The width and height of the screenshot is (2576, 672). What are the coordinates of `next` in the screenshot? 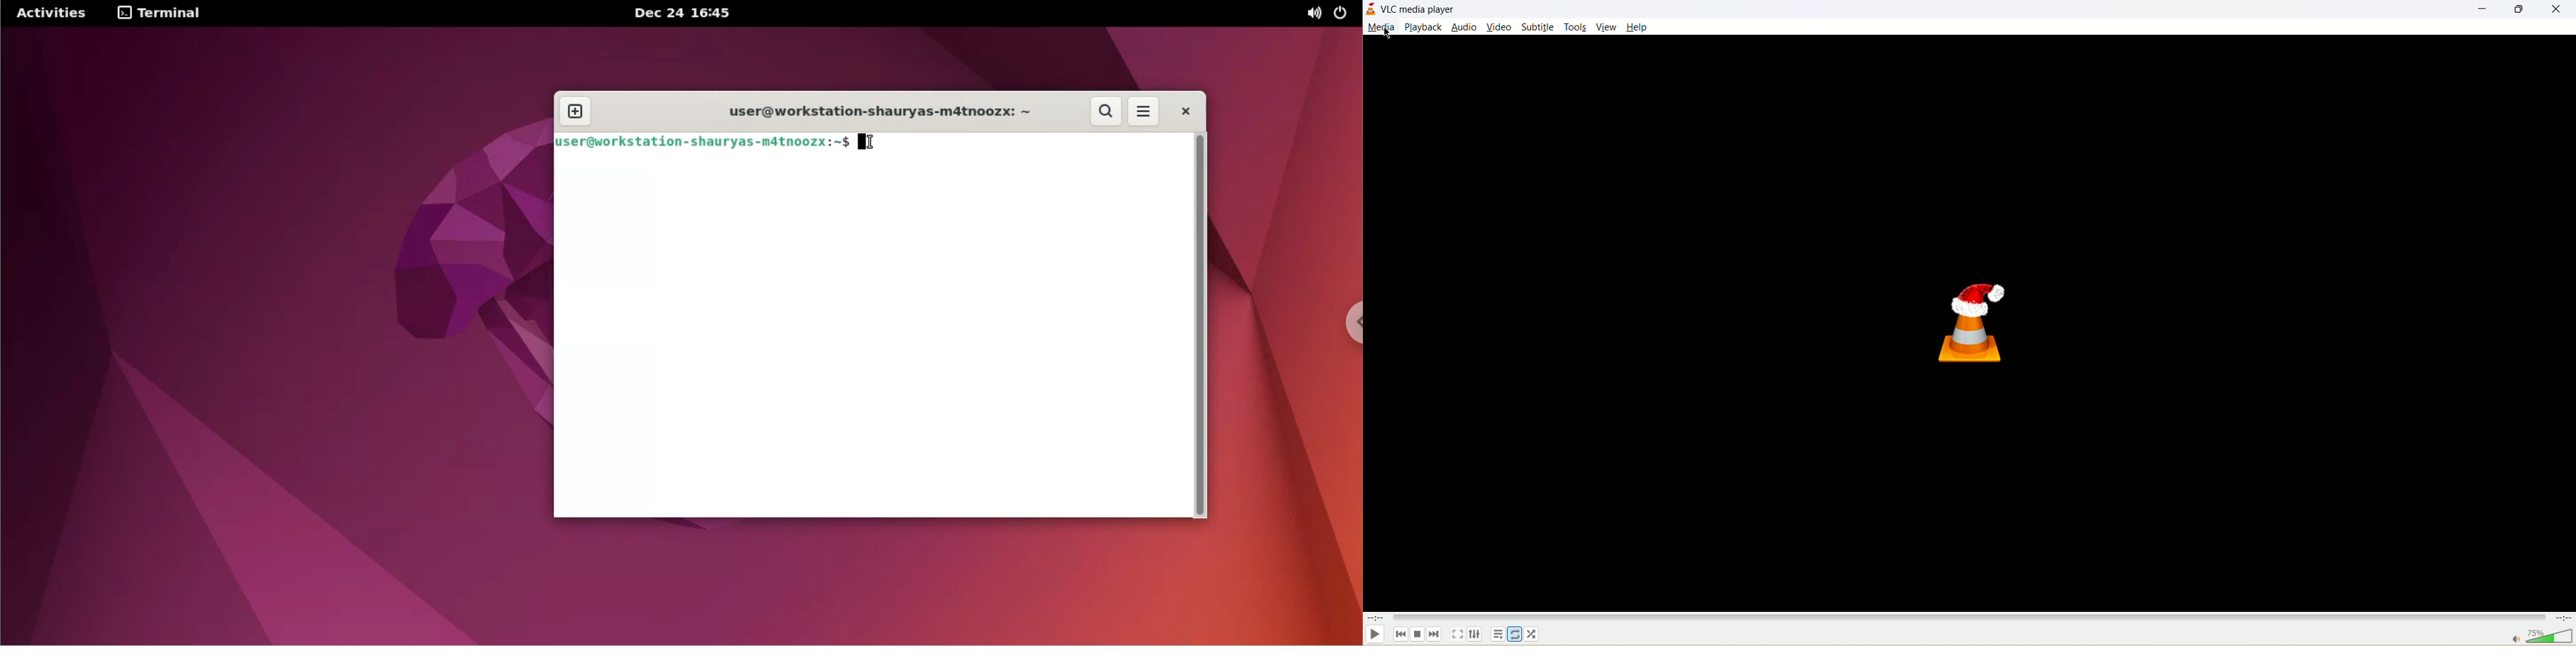 It's located at (1436, 635).